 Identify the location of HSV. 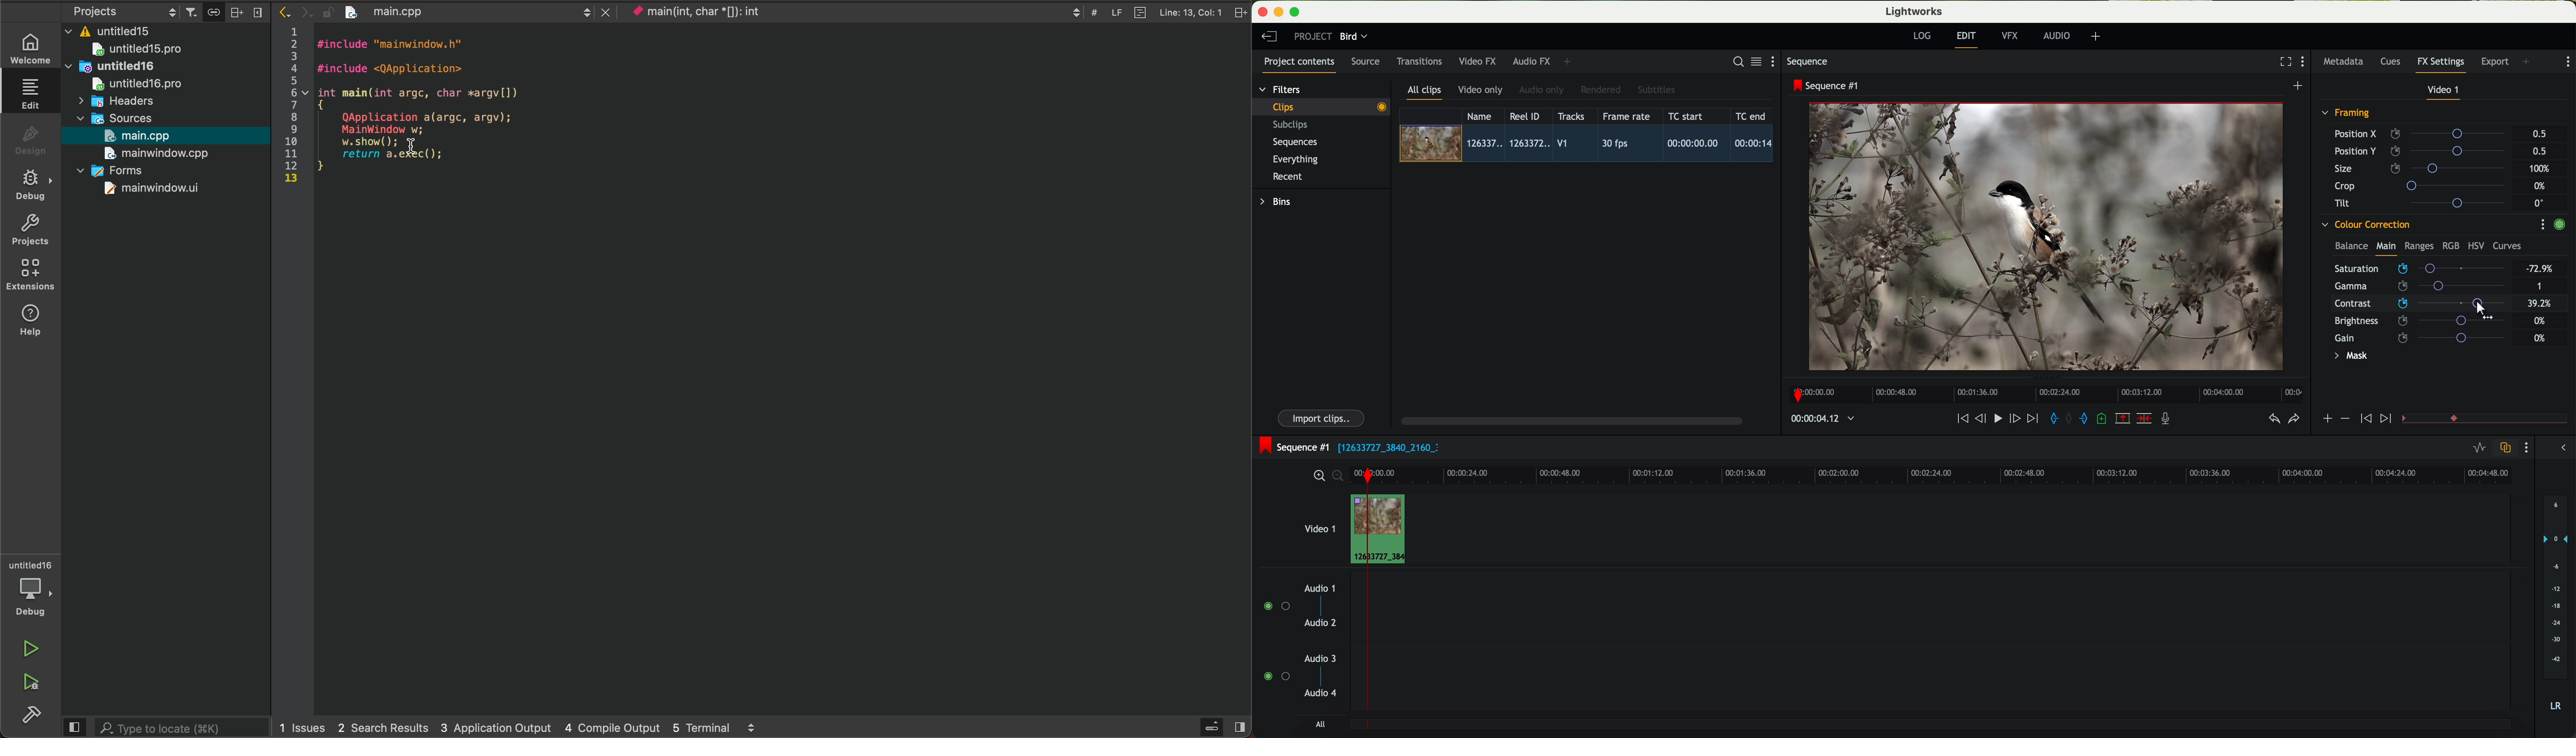
(2476, 245).